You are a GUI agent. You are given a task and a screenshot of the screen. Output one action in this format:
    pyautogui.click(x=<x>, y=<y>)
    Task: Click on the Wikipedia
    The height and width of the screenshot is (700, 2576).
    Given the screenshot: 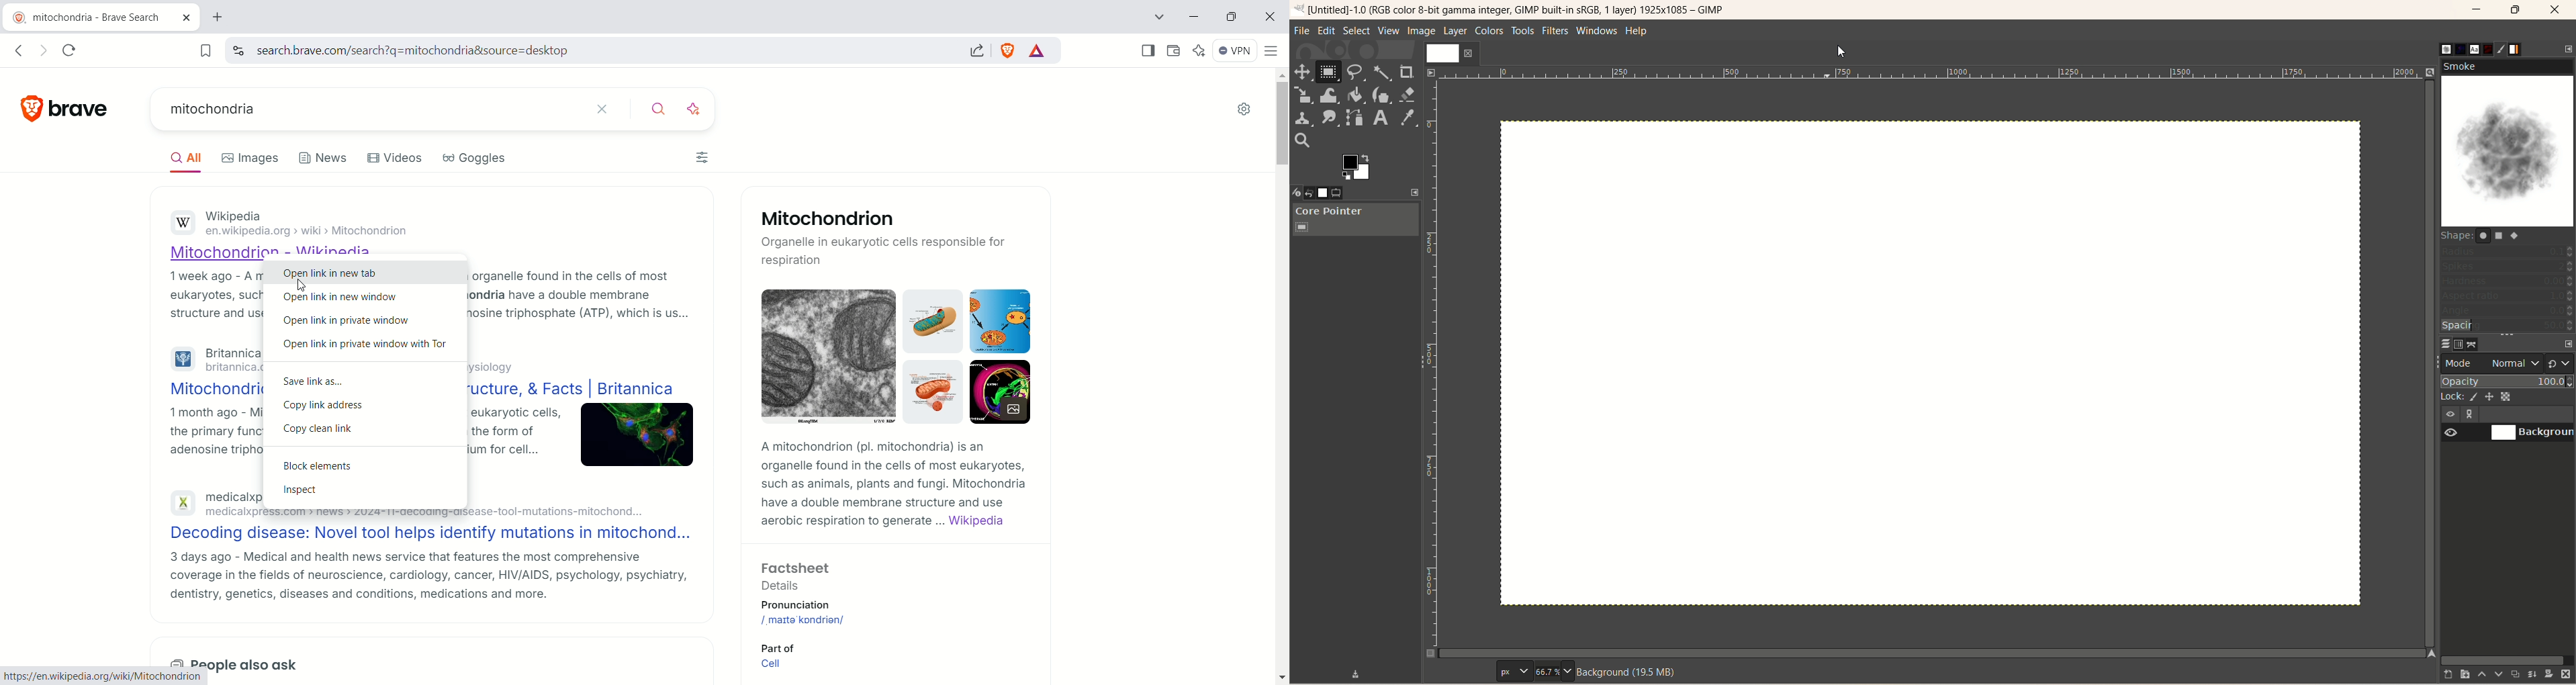 What is the action you would take?
    pyautogui.click(x=240, y=216)
    